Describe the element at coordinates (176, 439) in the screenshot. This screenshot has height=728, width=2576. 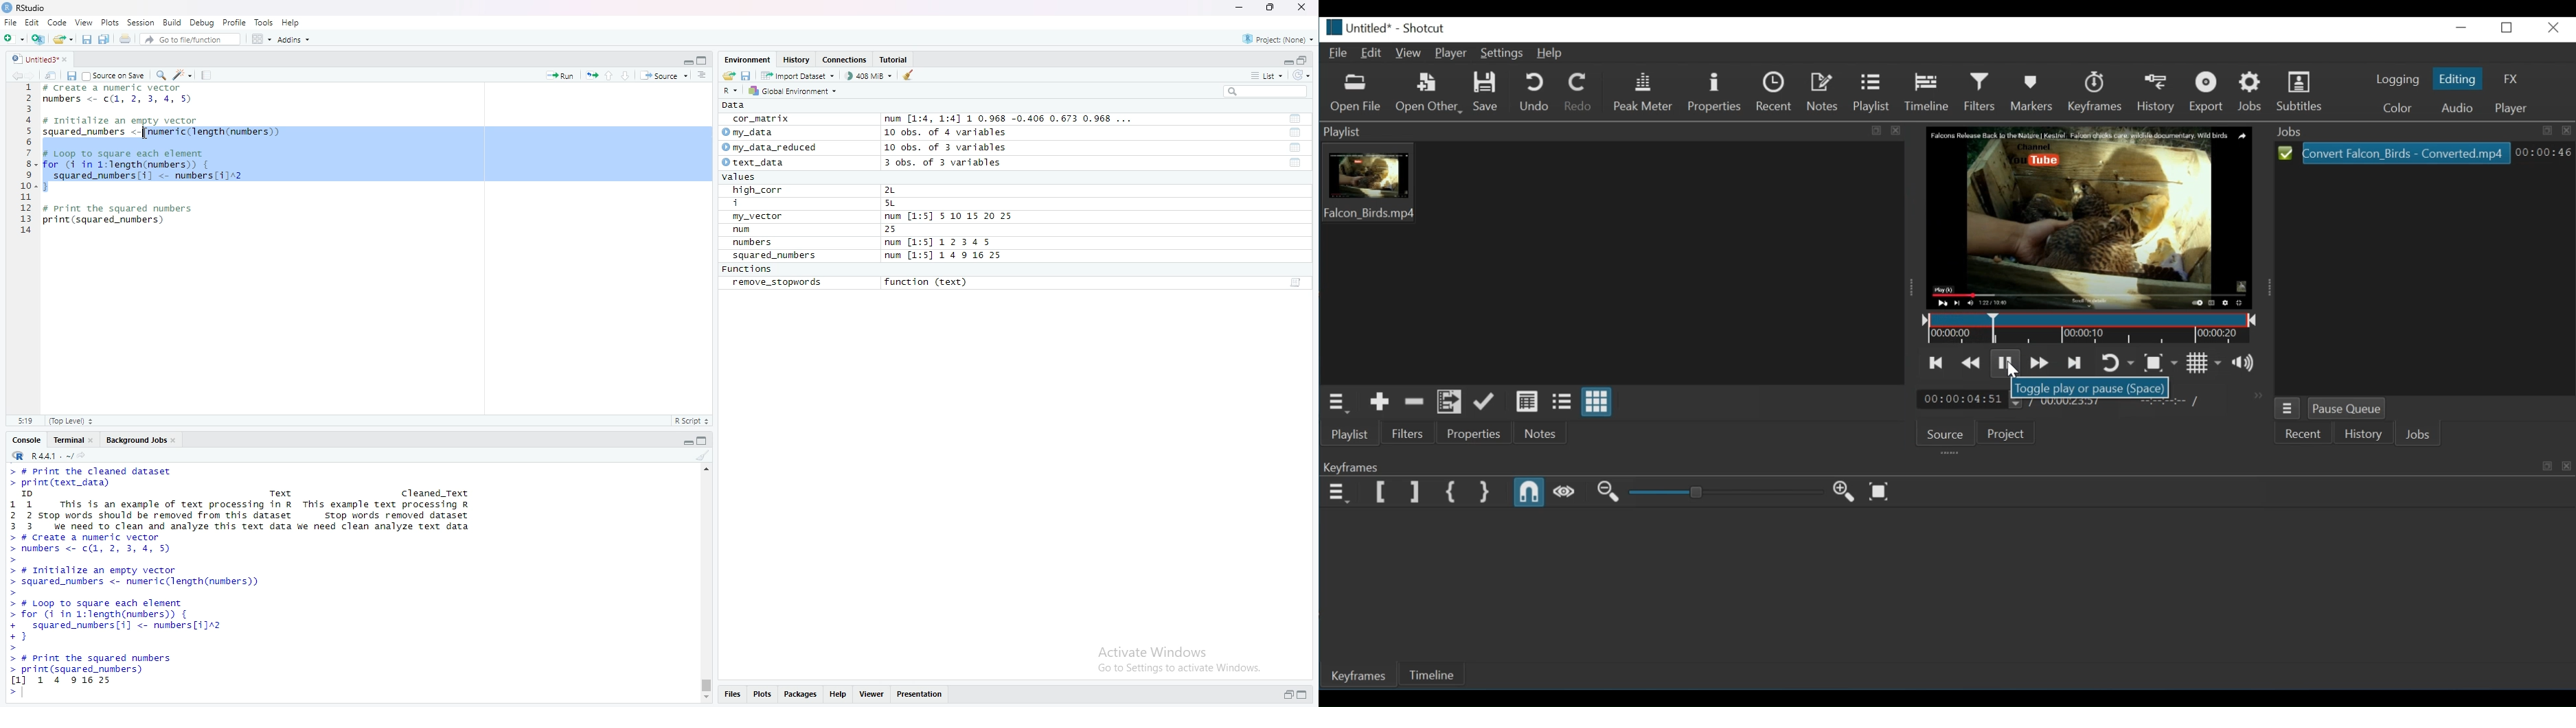
I see `close` at that location.